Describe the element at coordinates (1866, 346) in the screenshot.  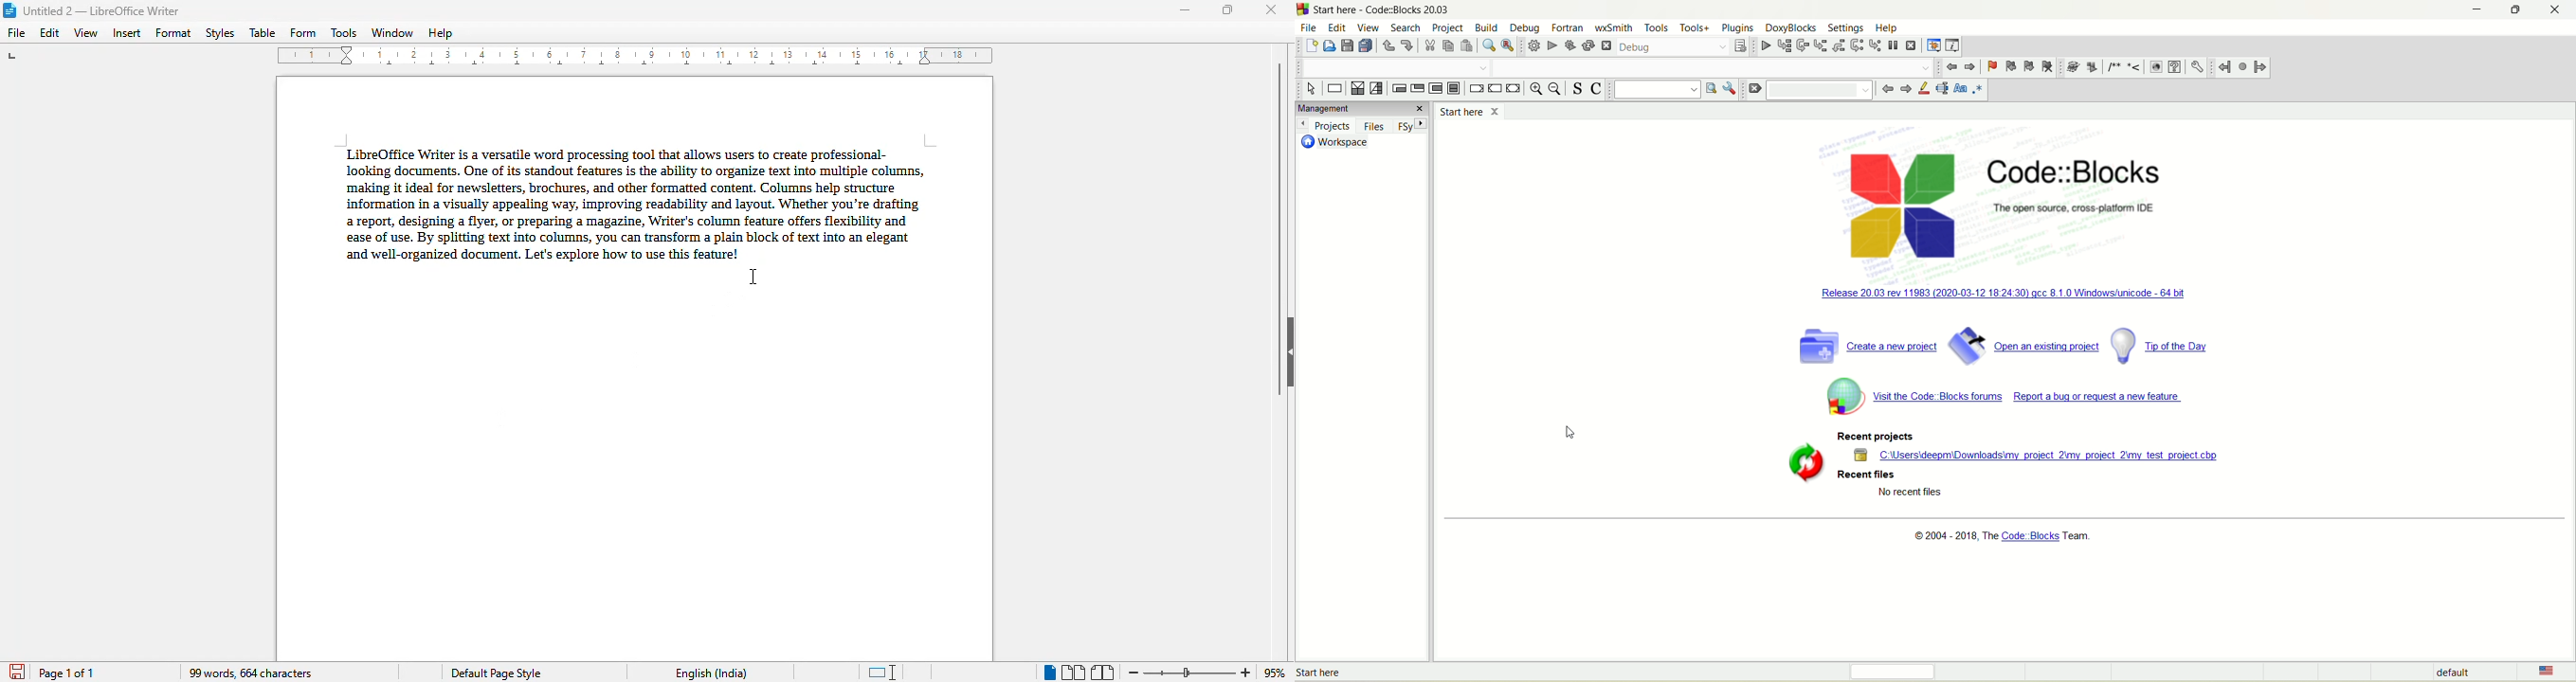
I see `create a new project` at that location.